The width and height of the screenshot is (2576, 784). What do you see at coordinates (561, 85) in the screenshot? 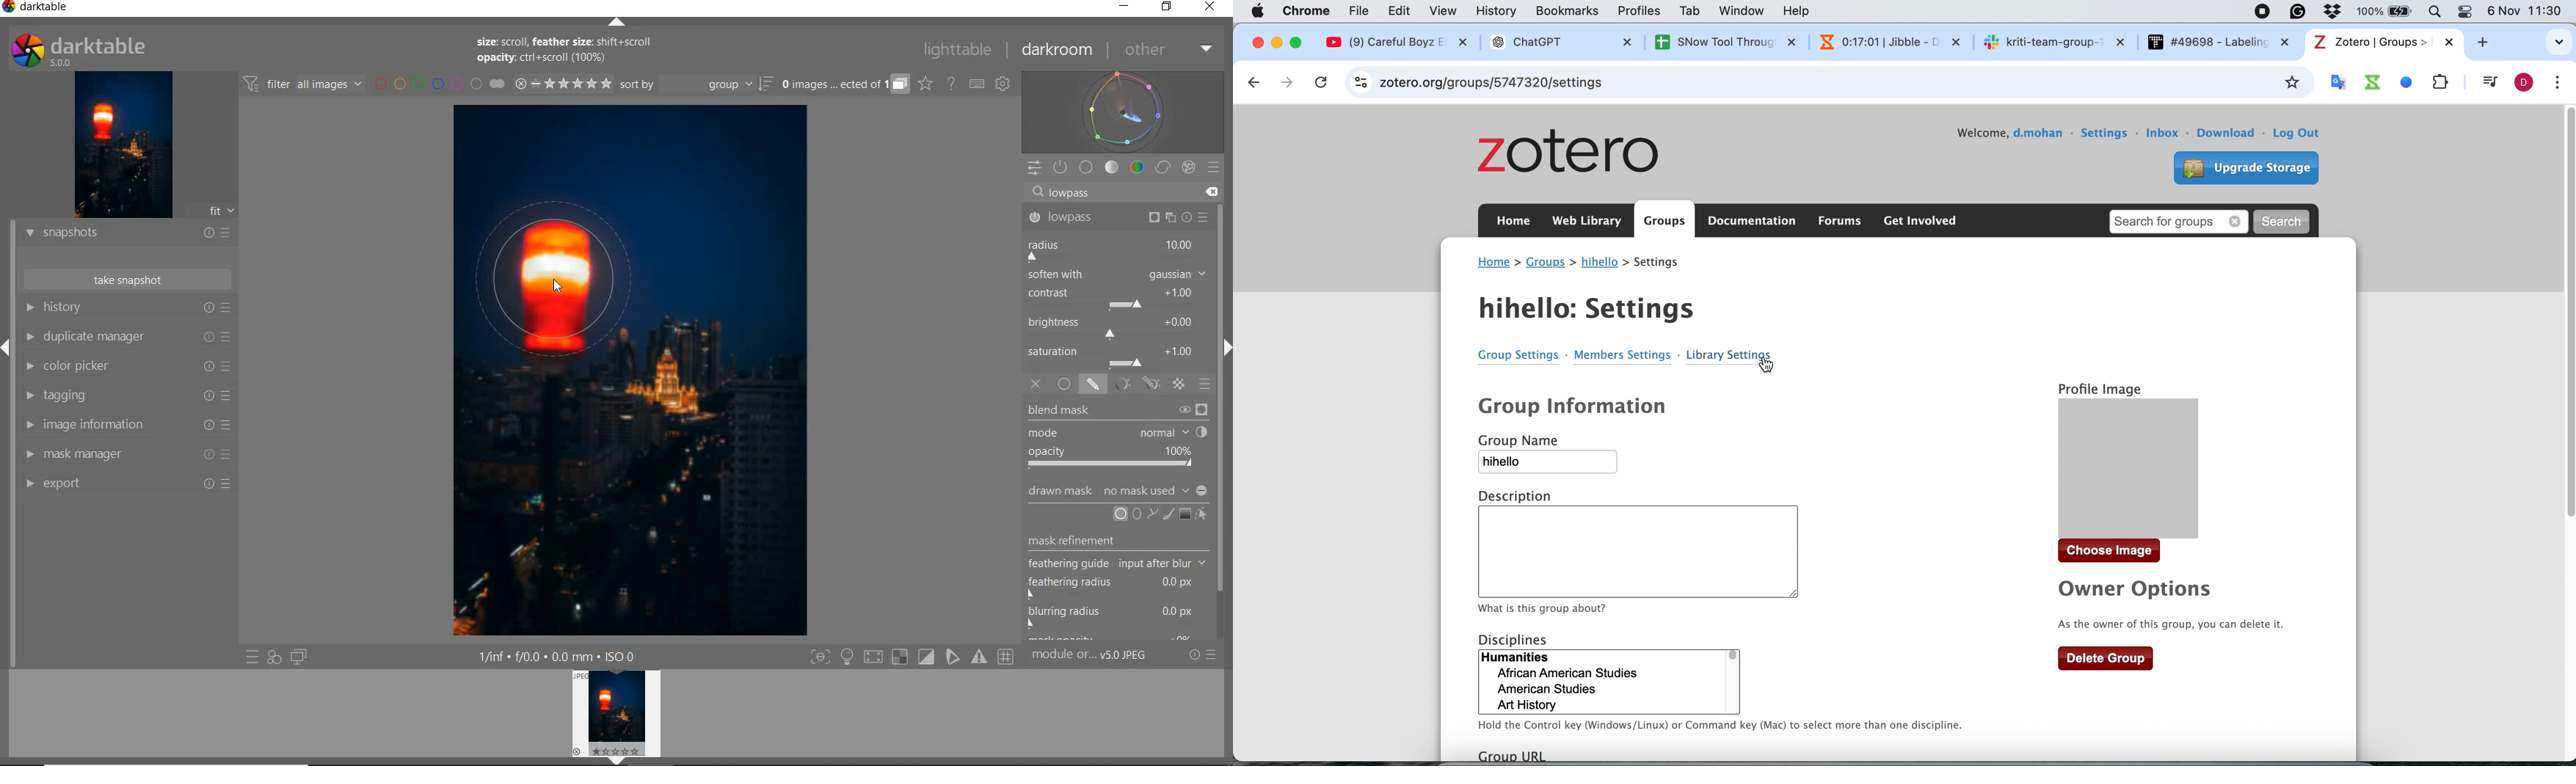
I see `RANGE RATING OF SELECTED IMAGES` at bounding box center [561, 85].